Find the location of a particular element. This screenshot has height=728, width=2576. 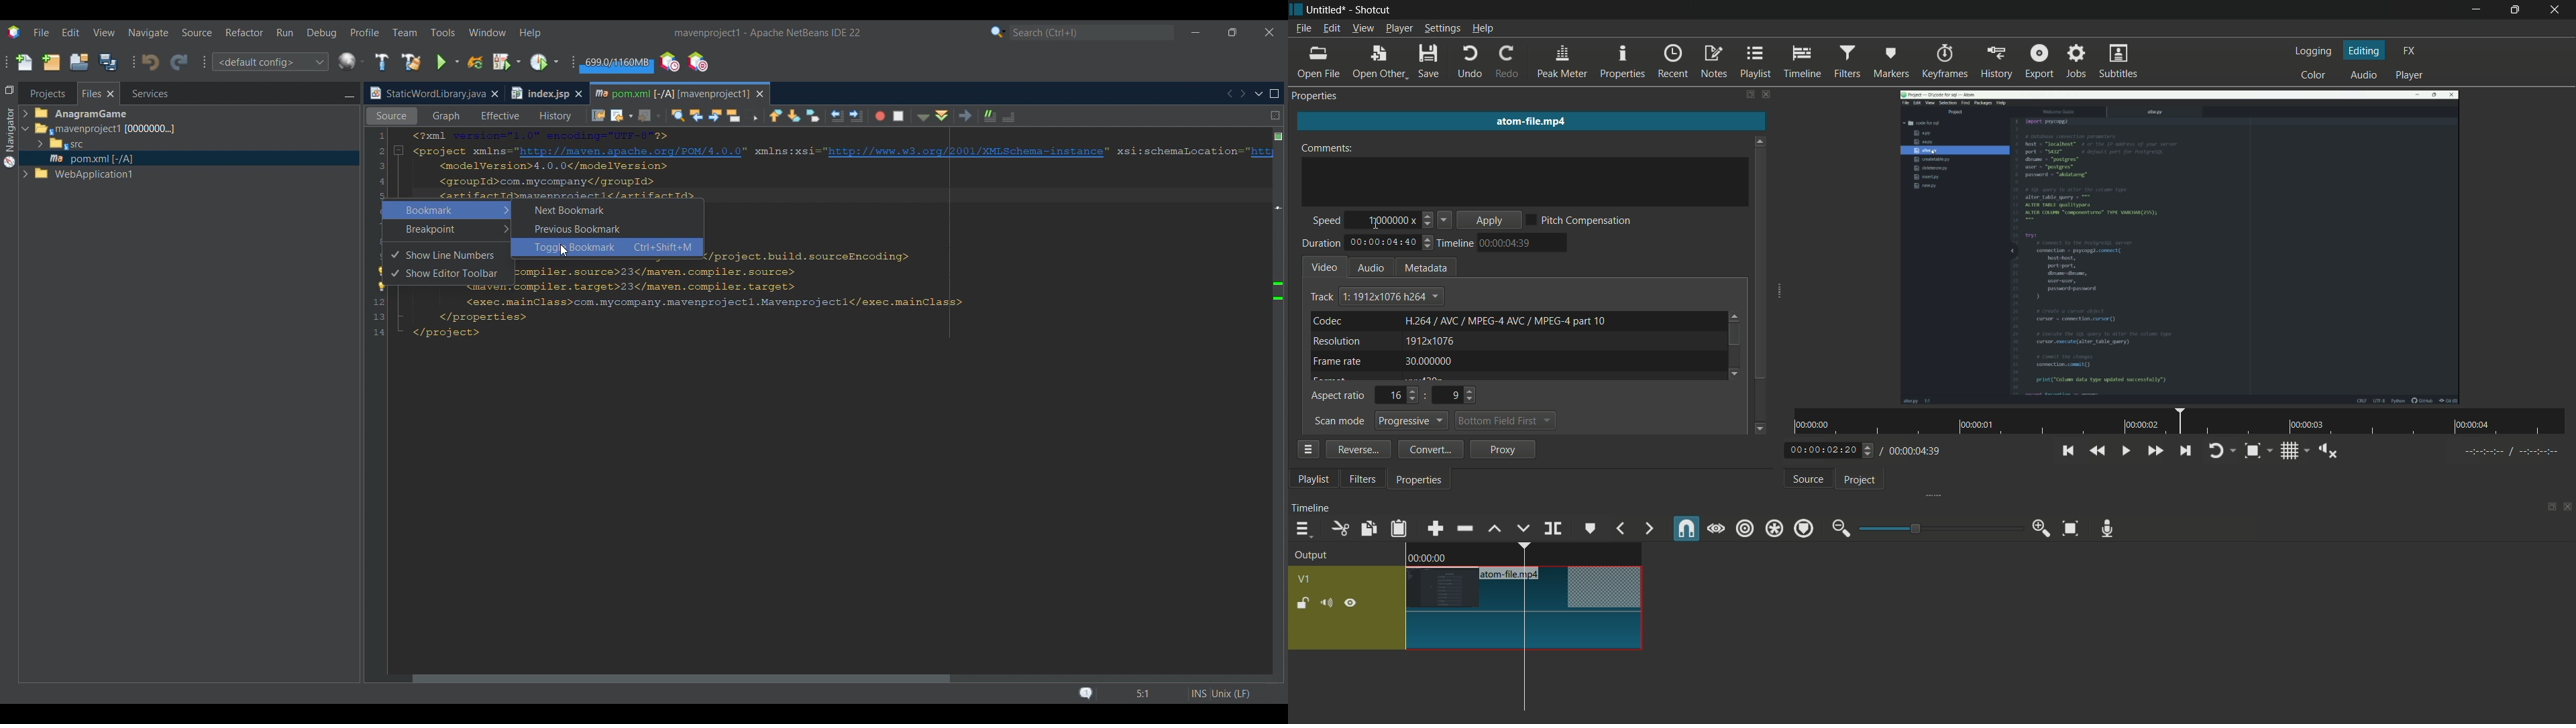

toggle grid is located at coordinates (2289, 451).